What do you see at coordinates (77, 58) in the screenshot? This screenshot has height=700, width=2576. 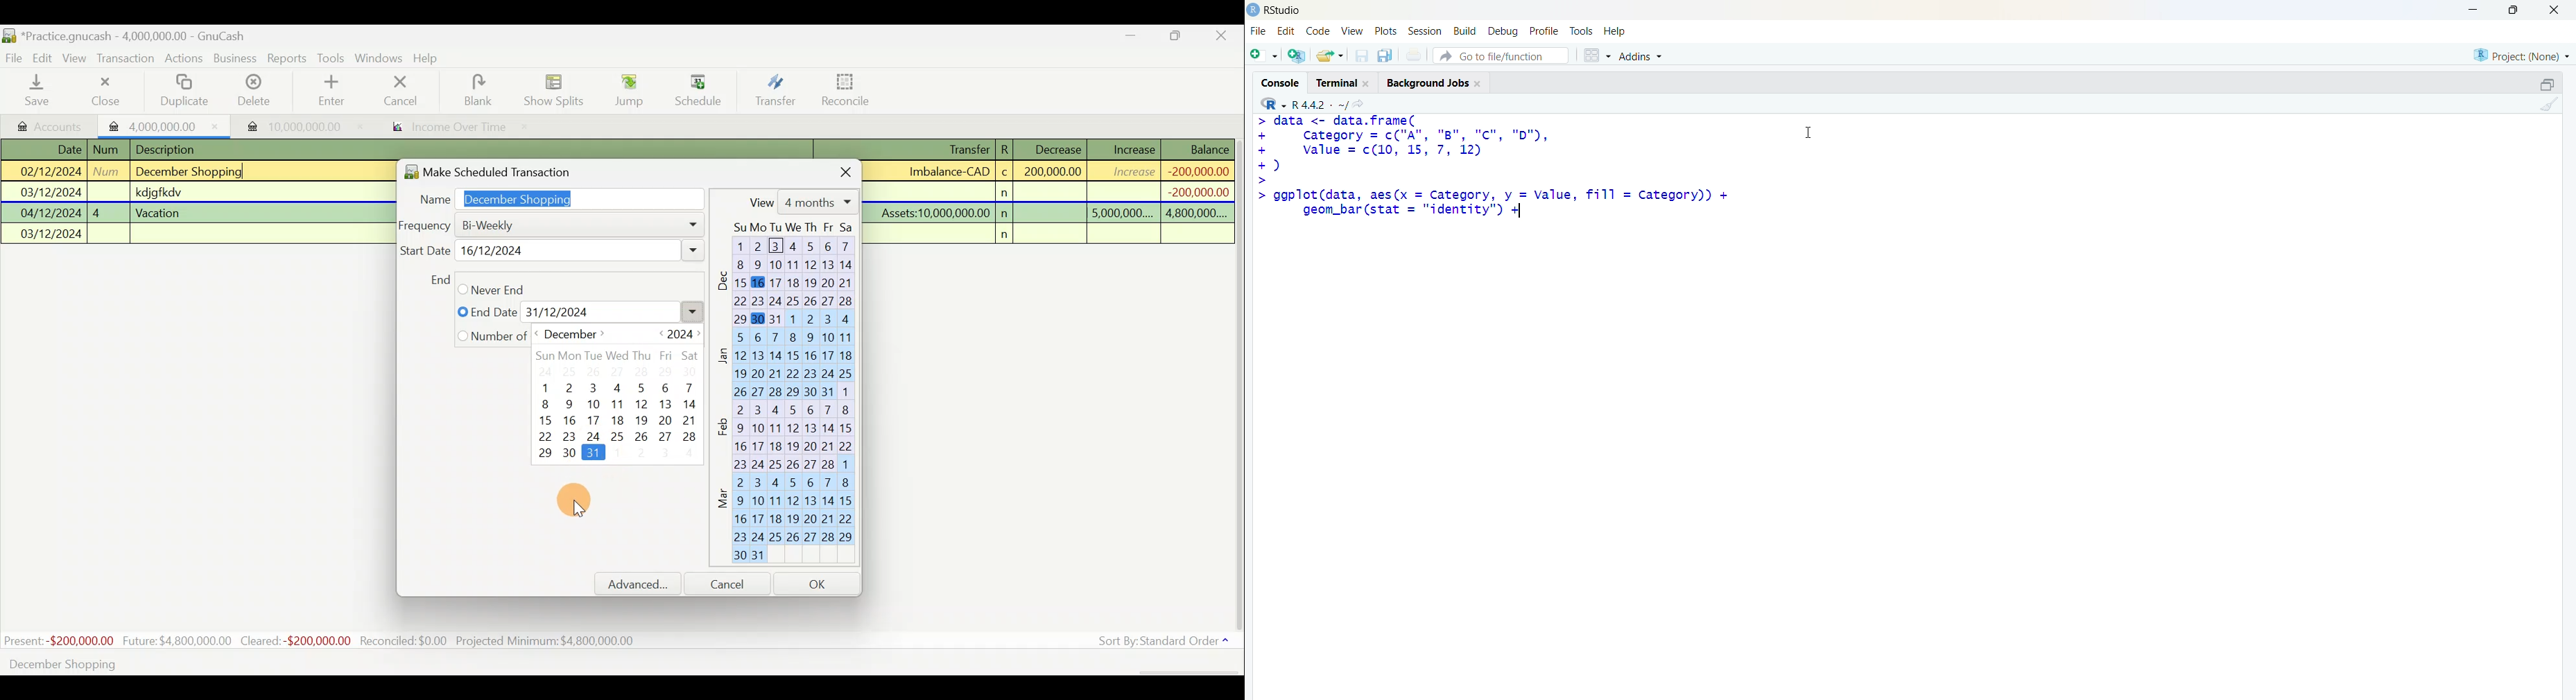 I see `View` at bounding box center [77, 58].